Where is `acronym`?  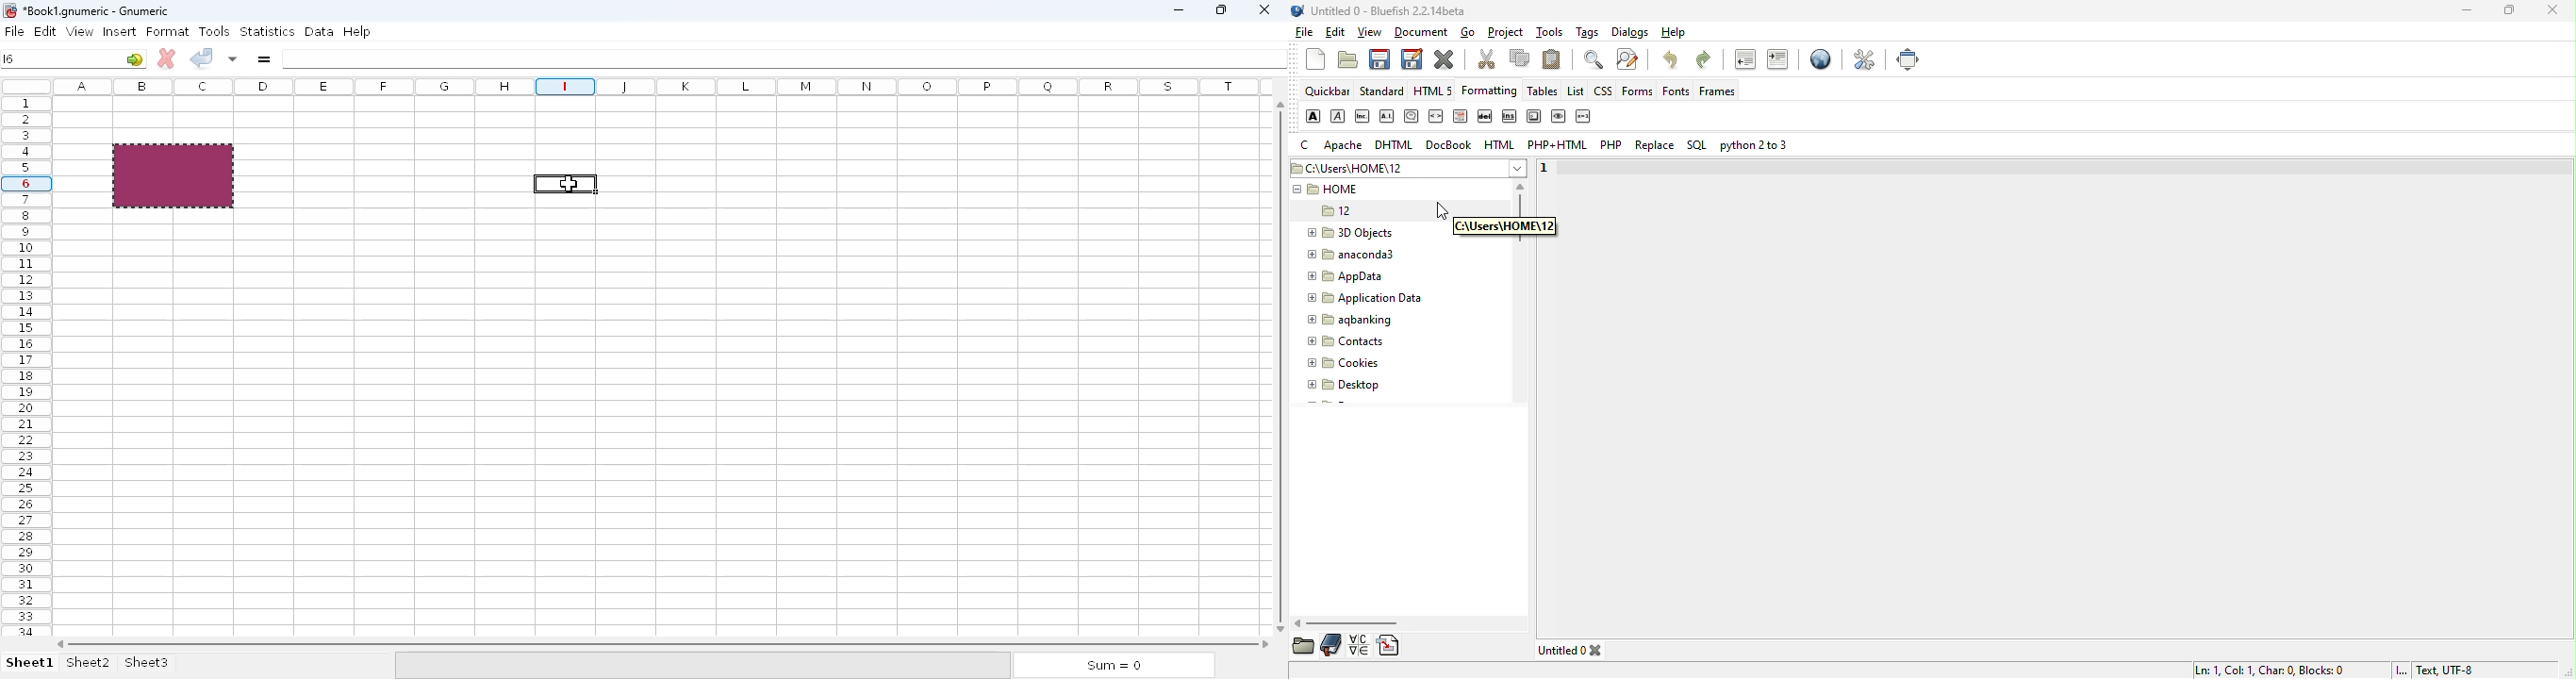 acronym is located at coordinates (1387, 118).